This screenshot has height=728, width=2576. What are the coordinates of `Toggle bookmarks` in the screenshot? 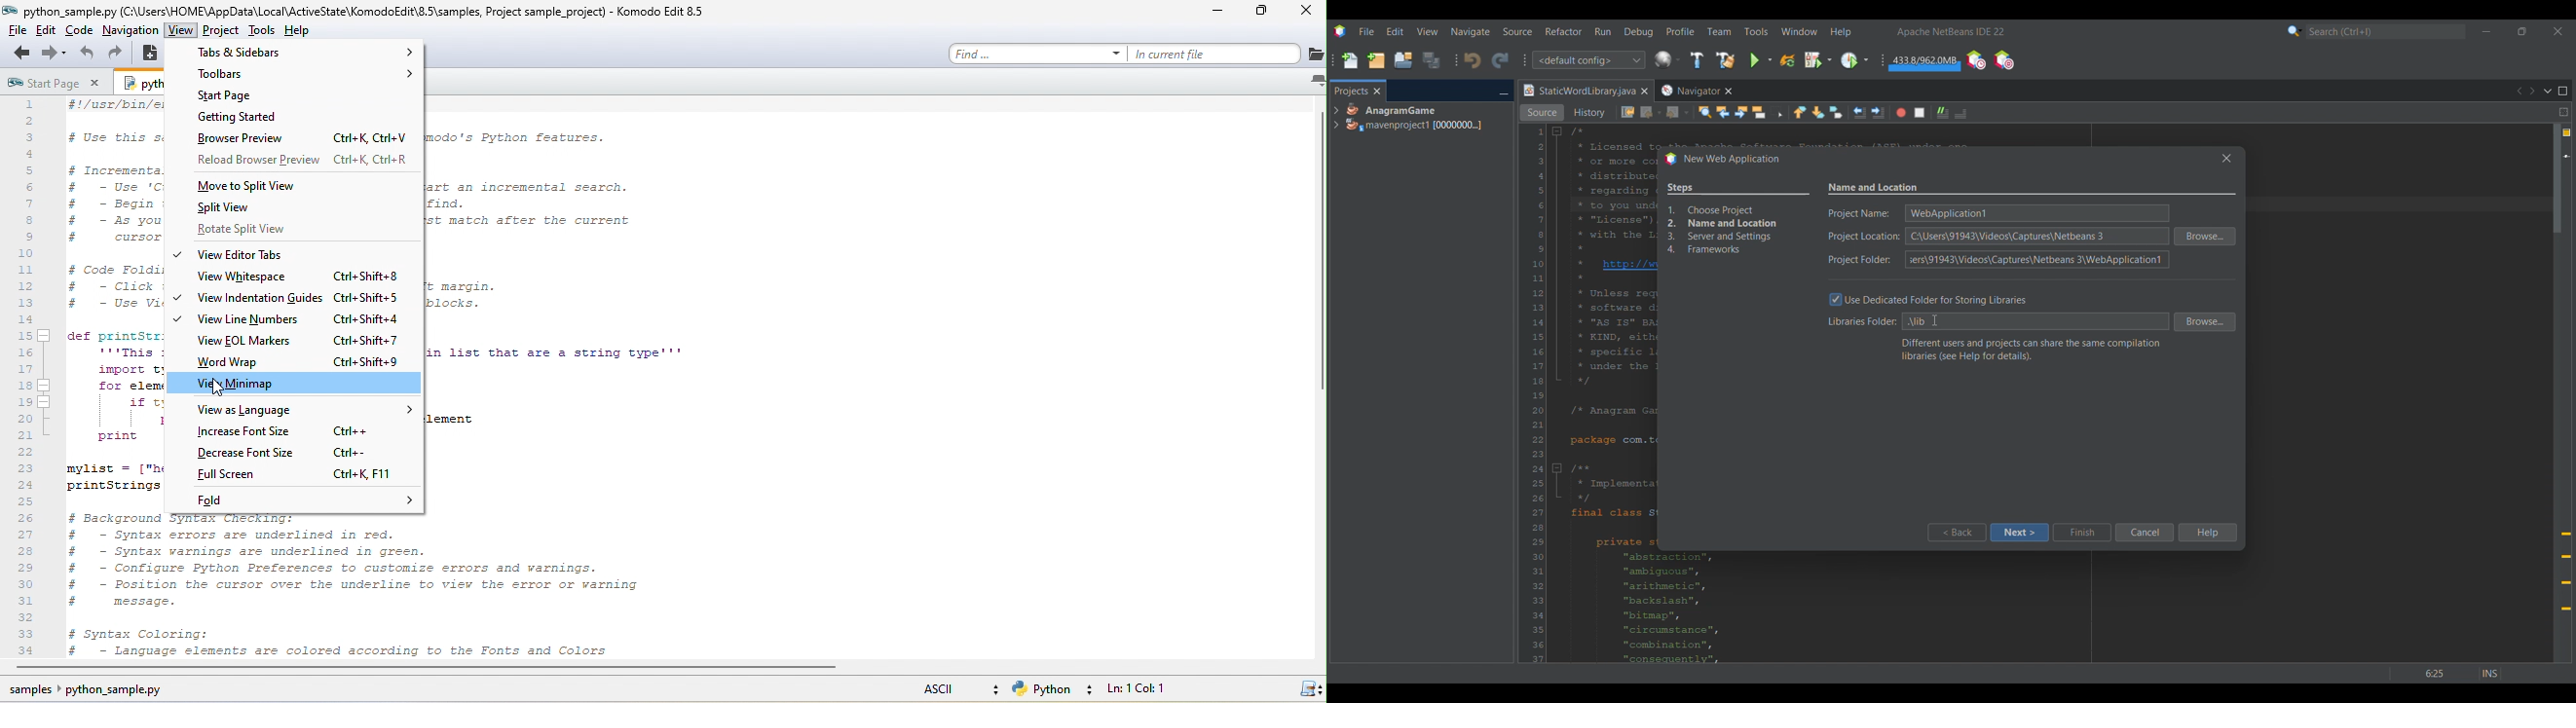 It's located at (1836, 112).